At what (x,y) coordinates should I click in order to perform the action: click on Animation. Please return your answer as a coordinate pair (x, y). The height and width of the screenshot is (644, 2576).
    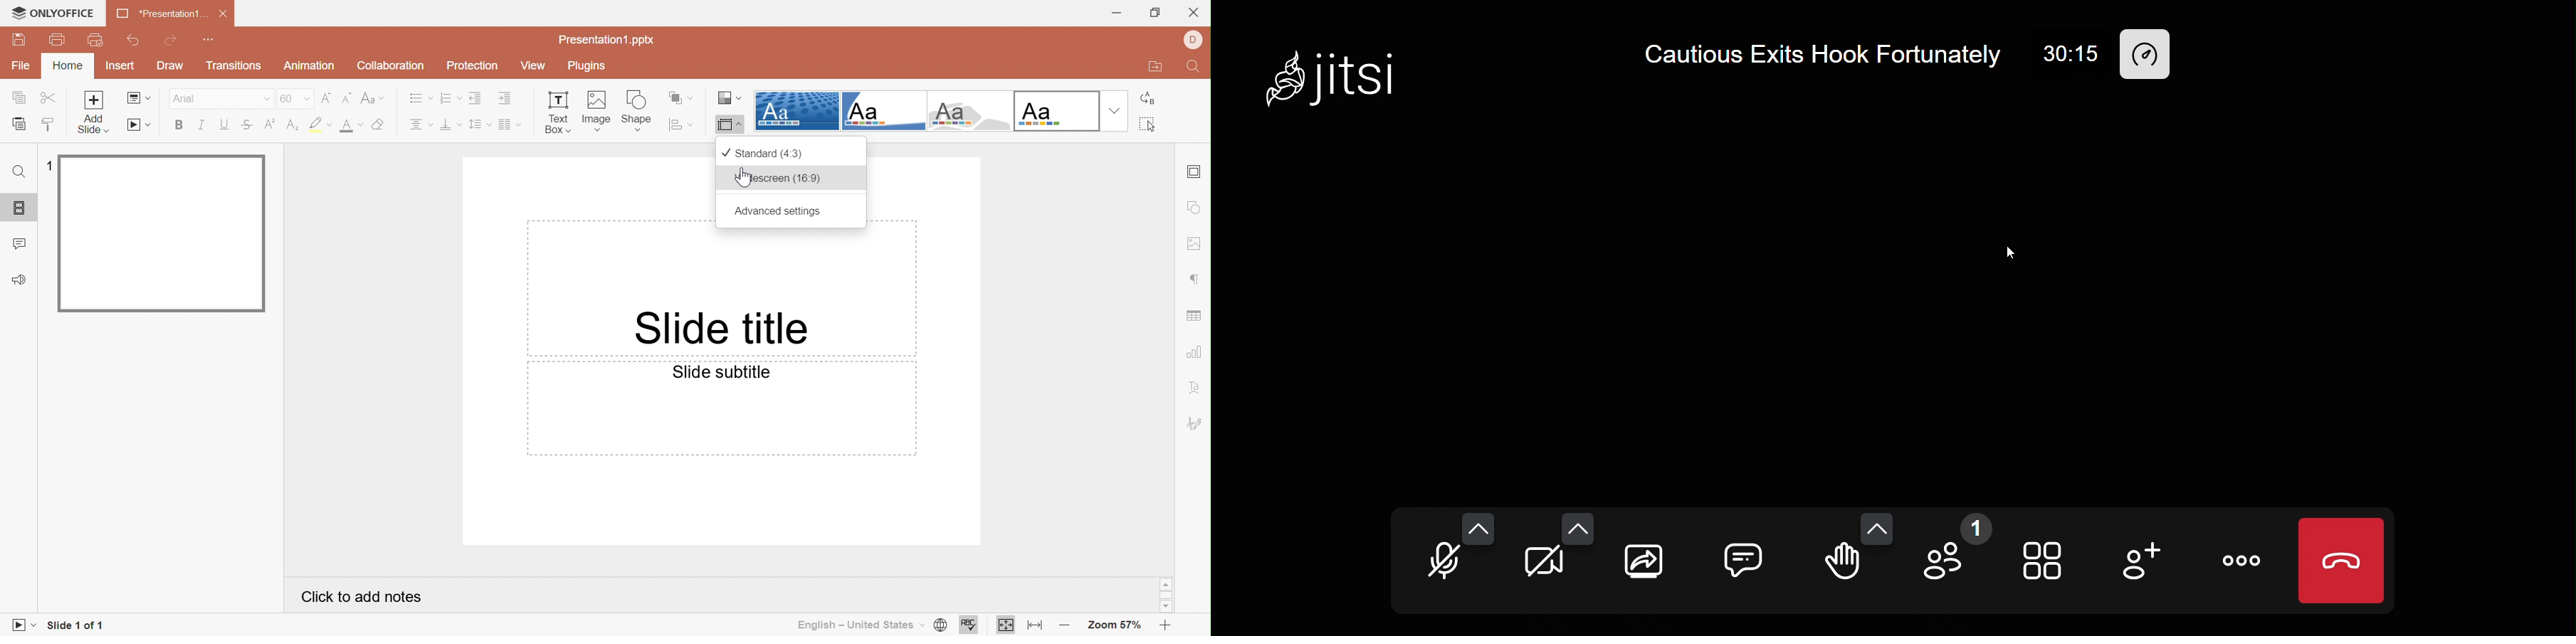
    Looking at the image, I should click on (309, 66).